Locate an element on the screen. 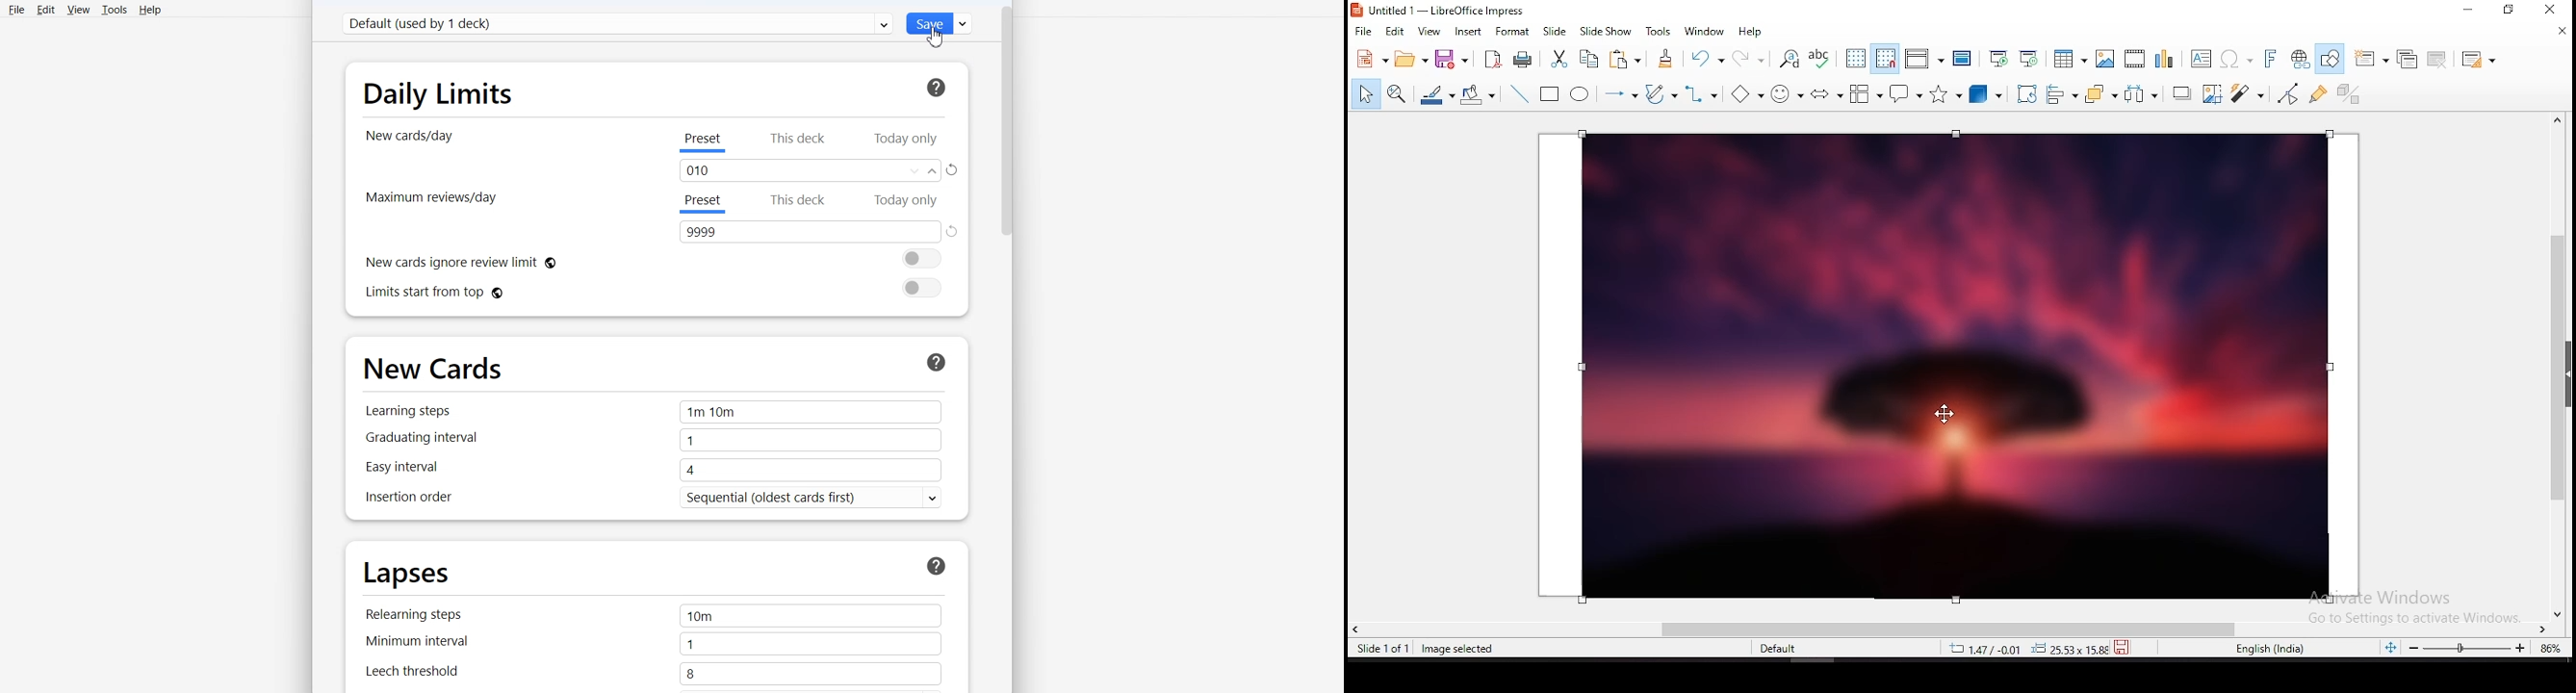 This screenshot has width=2576, height=700. snap to grid is located at coordinates (1884, 60).